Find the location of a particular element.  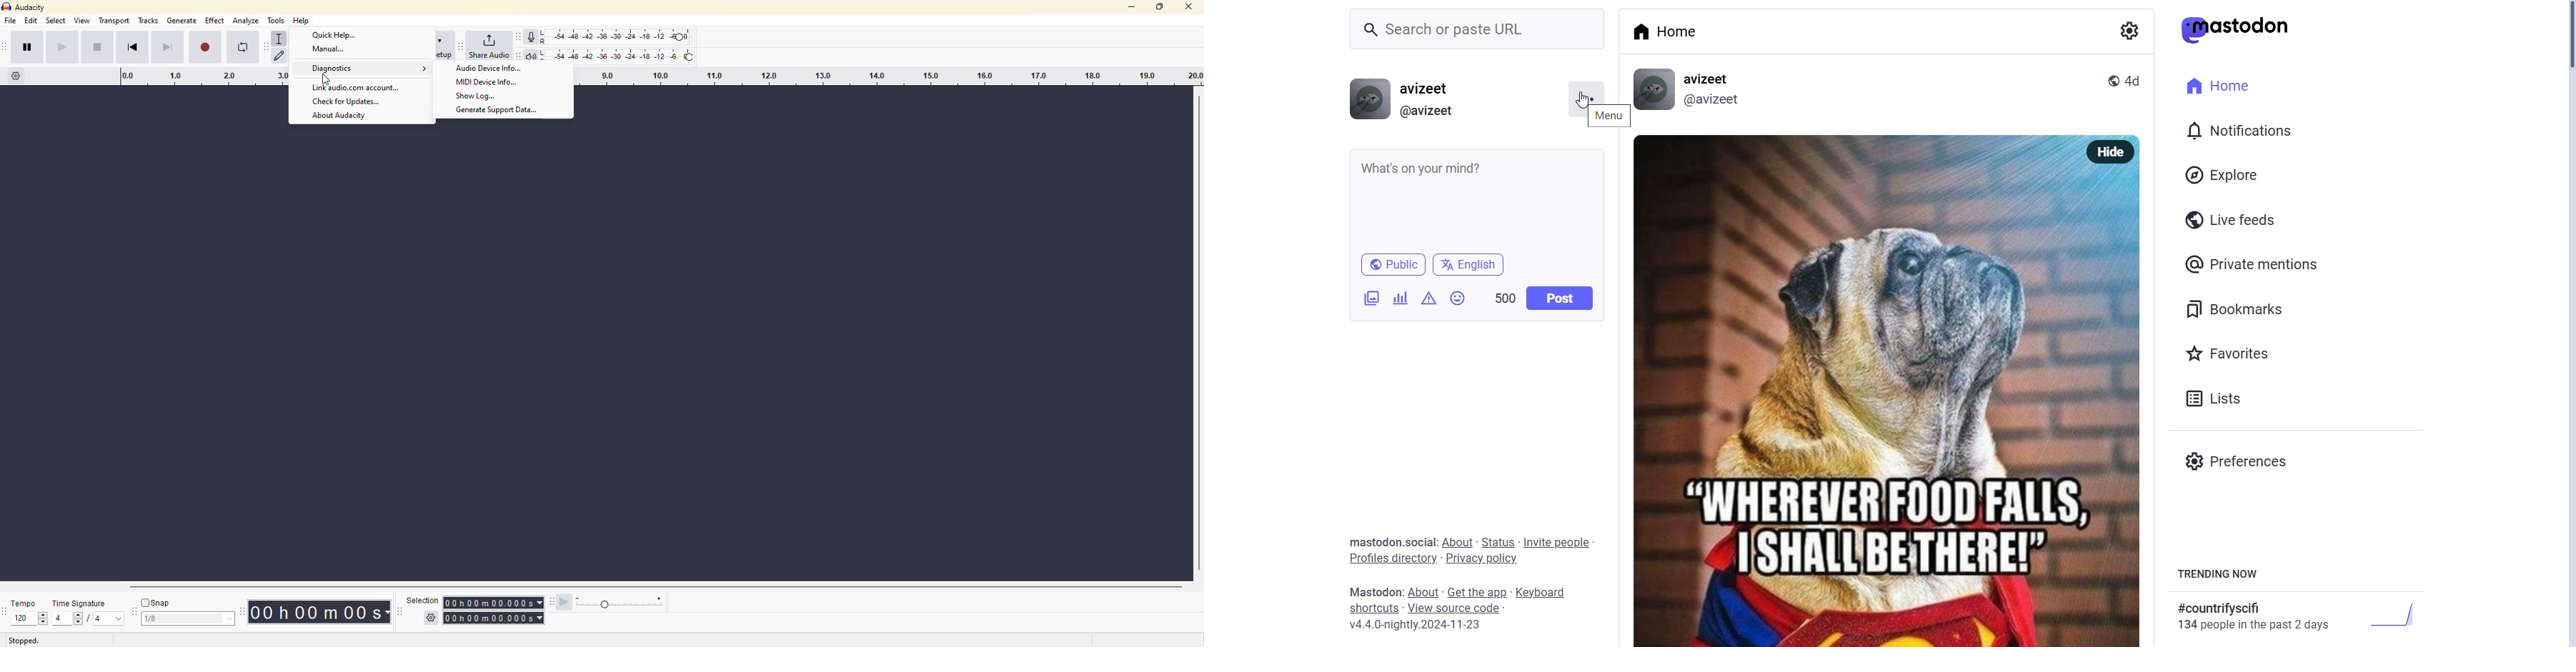

language is located at coordinates (1471, 265).